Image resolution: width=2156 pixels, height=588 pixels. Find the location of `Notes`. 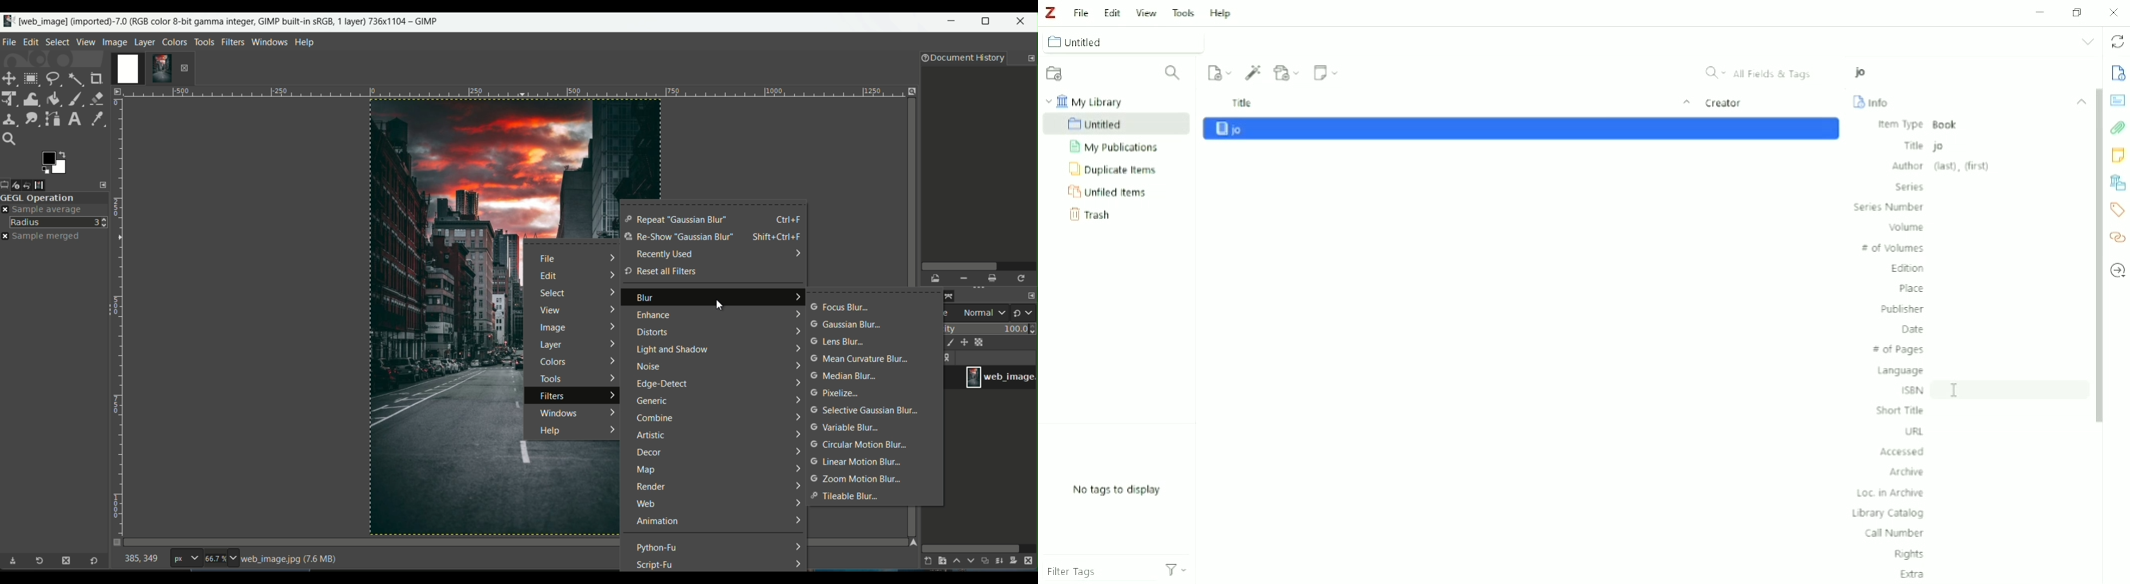

Notes is located at coordinates (2118, 156).